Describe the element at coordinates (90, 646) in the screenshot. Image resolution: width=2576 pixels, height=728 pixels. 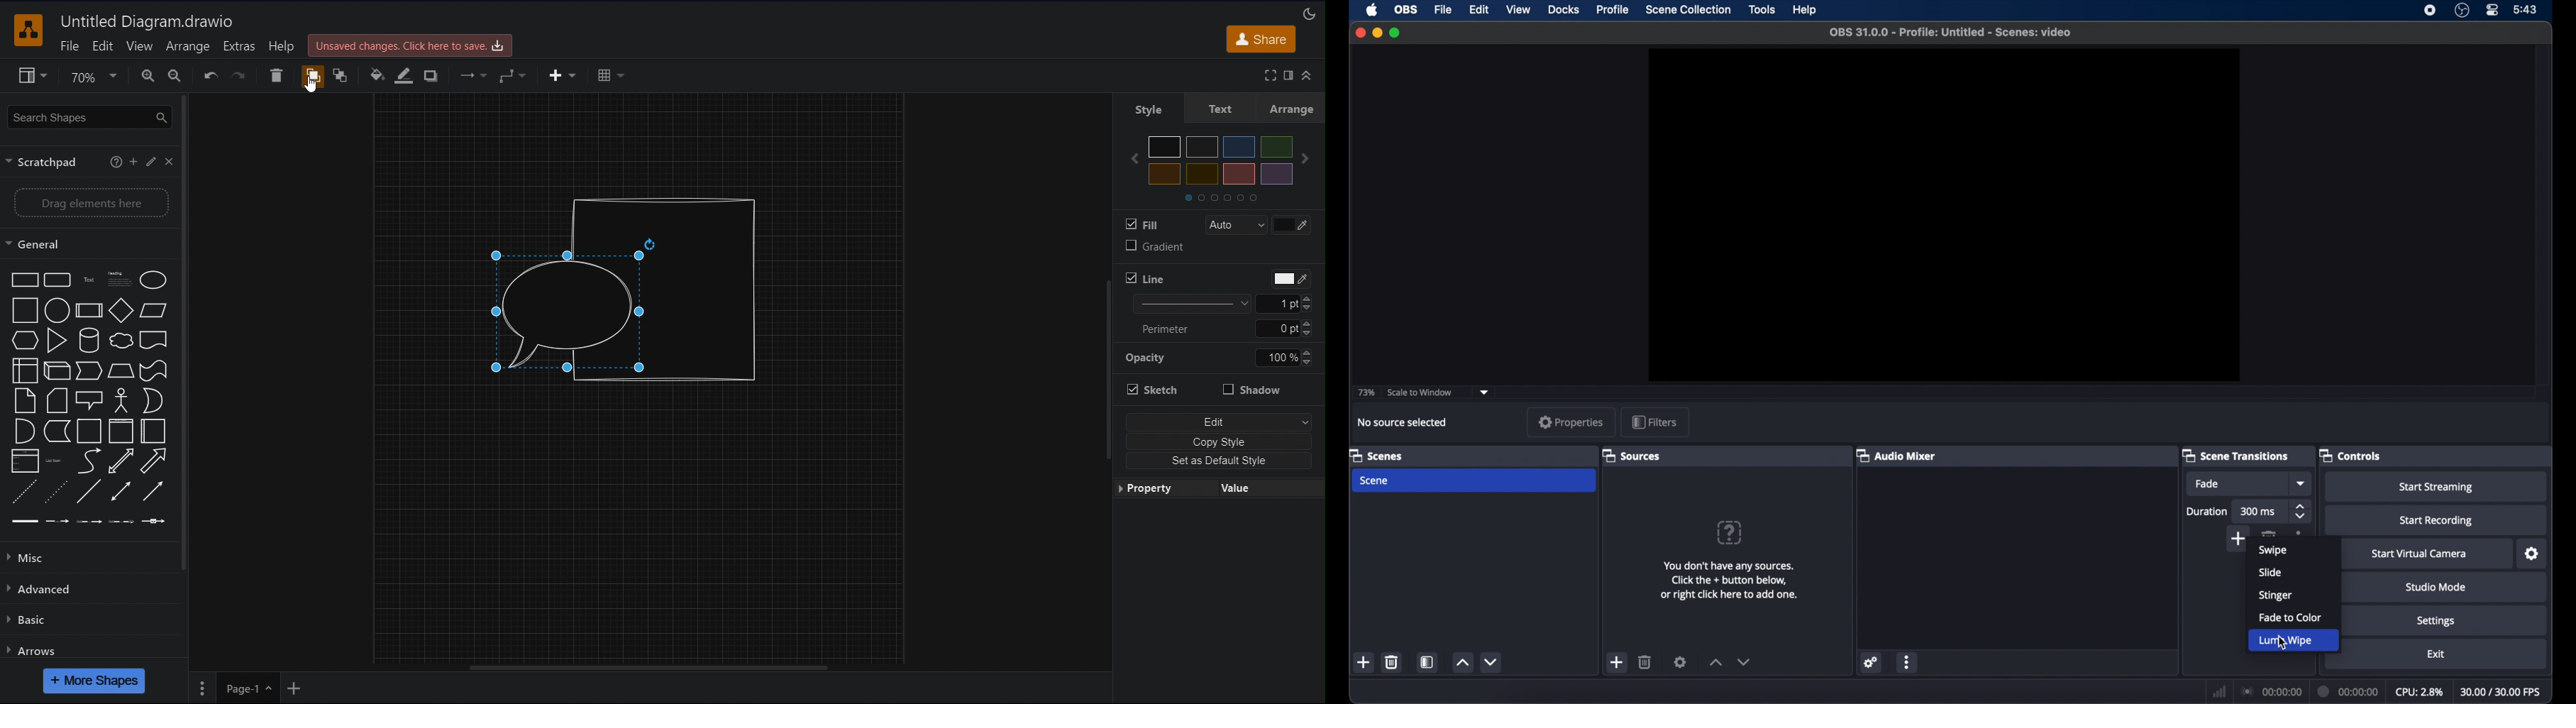
I see `Arrows` at that location.